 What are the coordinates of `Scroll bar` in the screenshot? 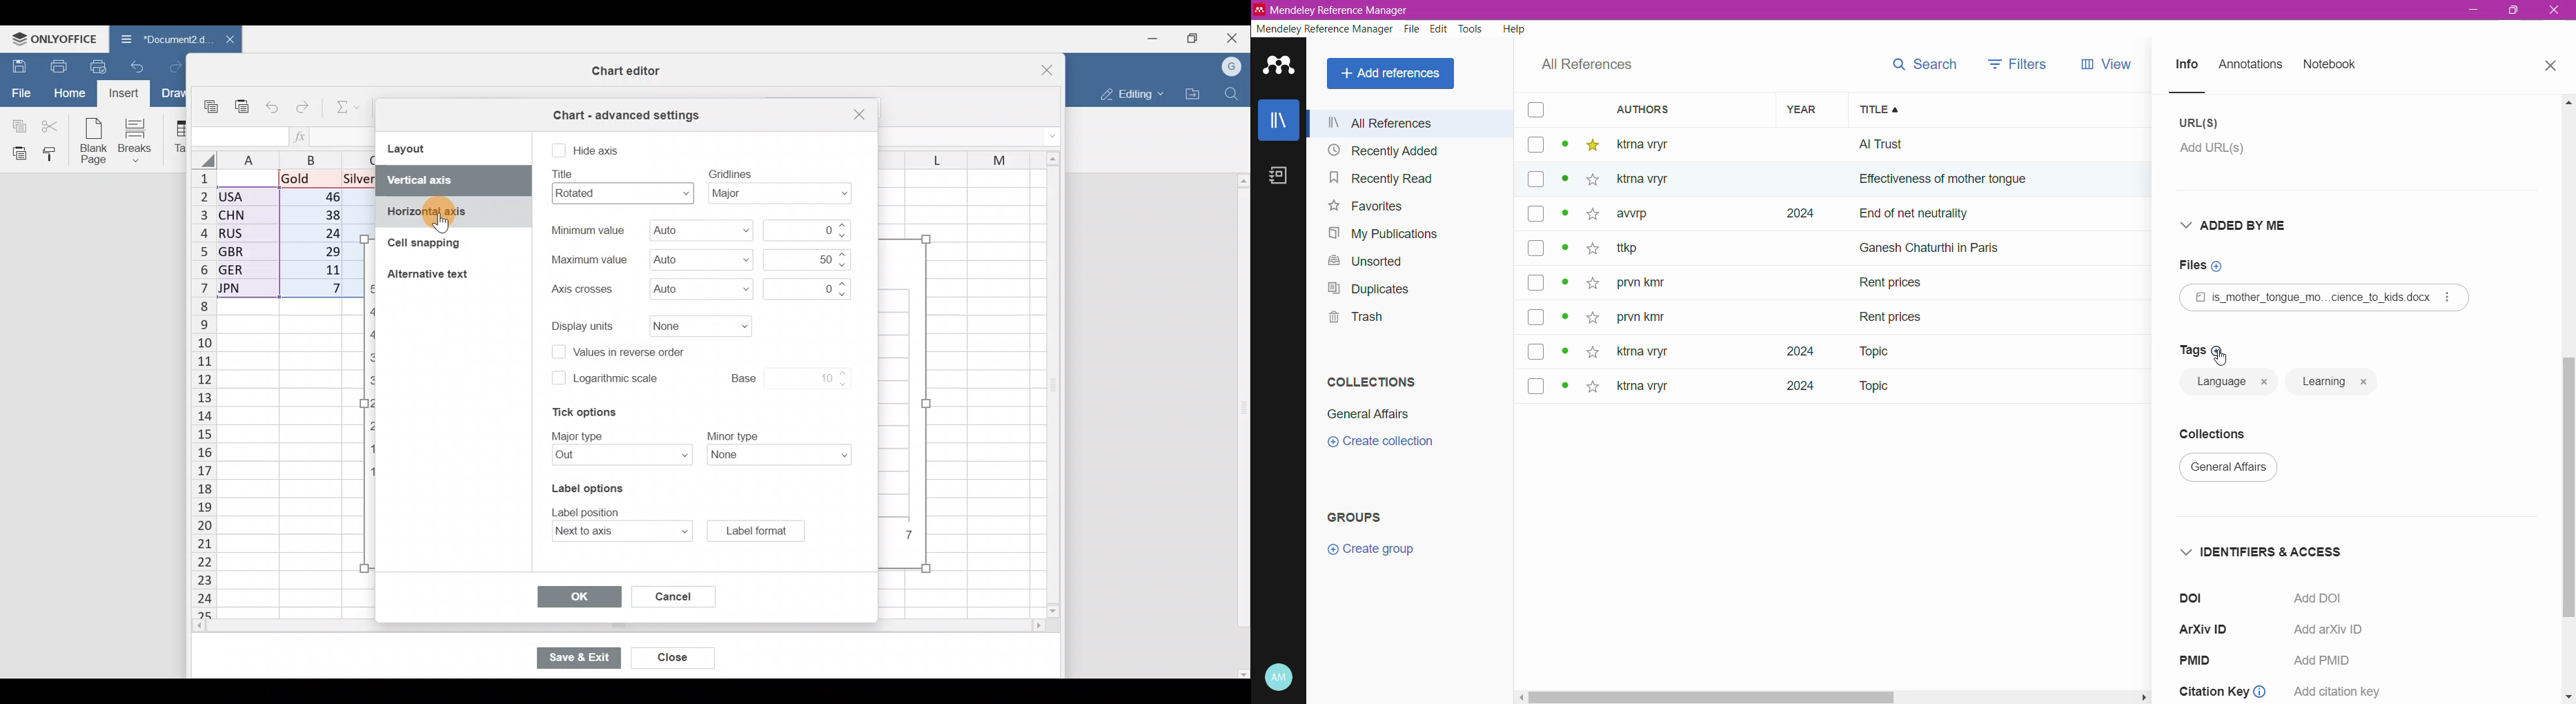 It's located at (1049, 386).